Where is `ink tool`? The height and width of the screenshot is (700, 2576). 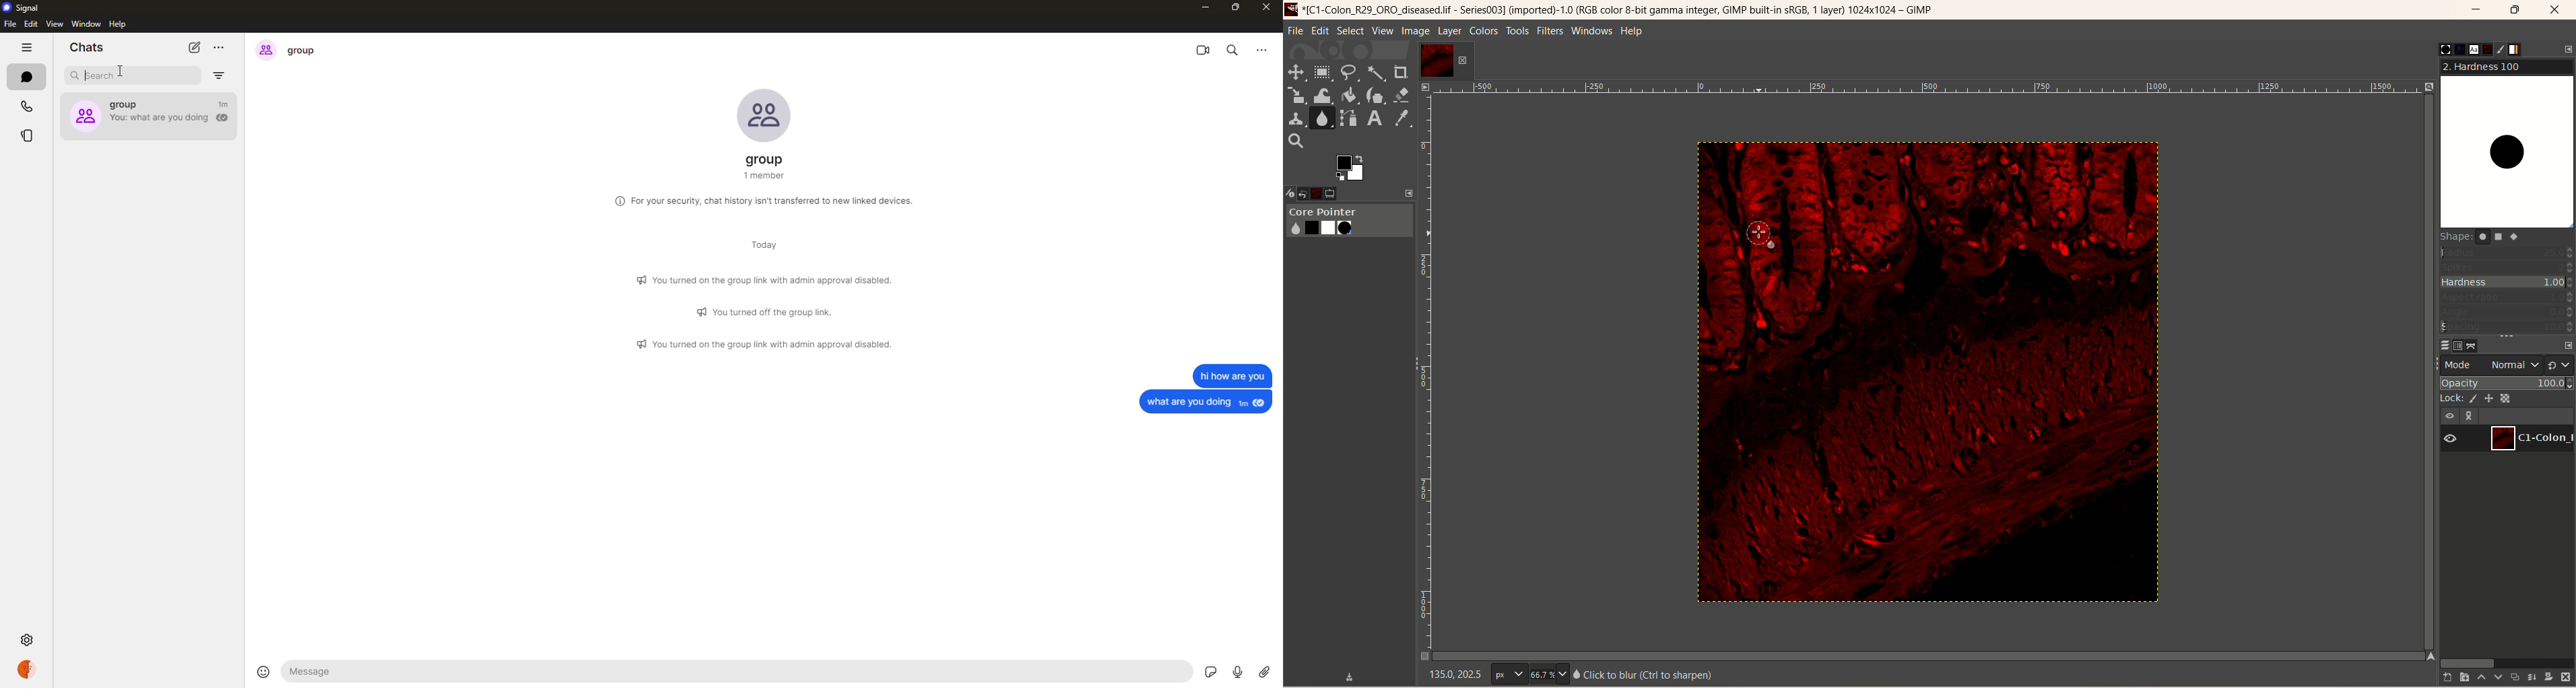
ink tool is located at coordinates (1375, 95).